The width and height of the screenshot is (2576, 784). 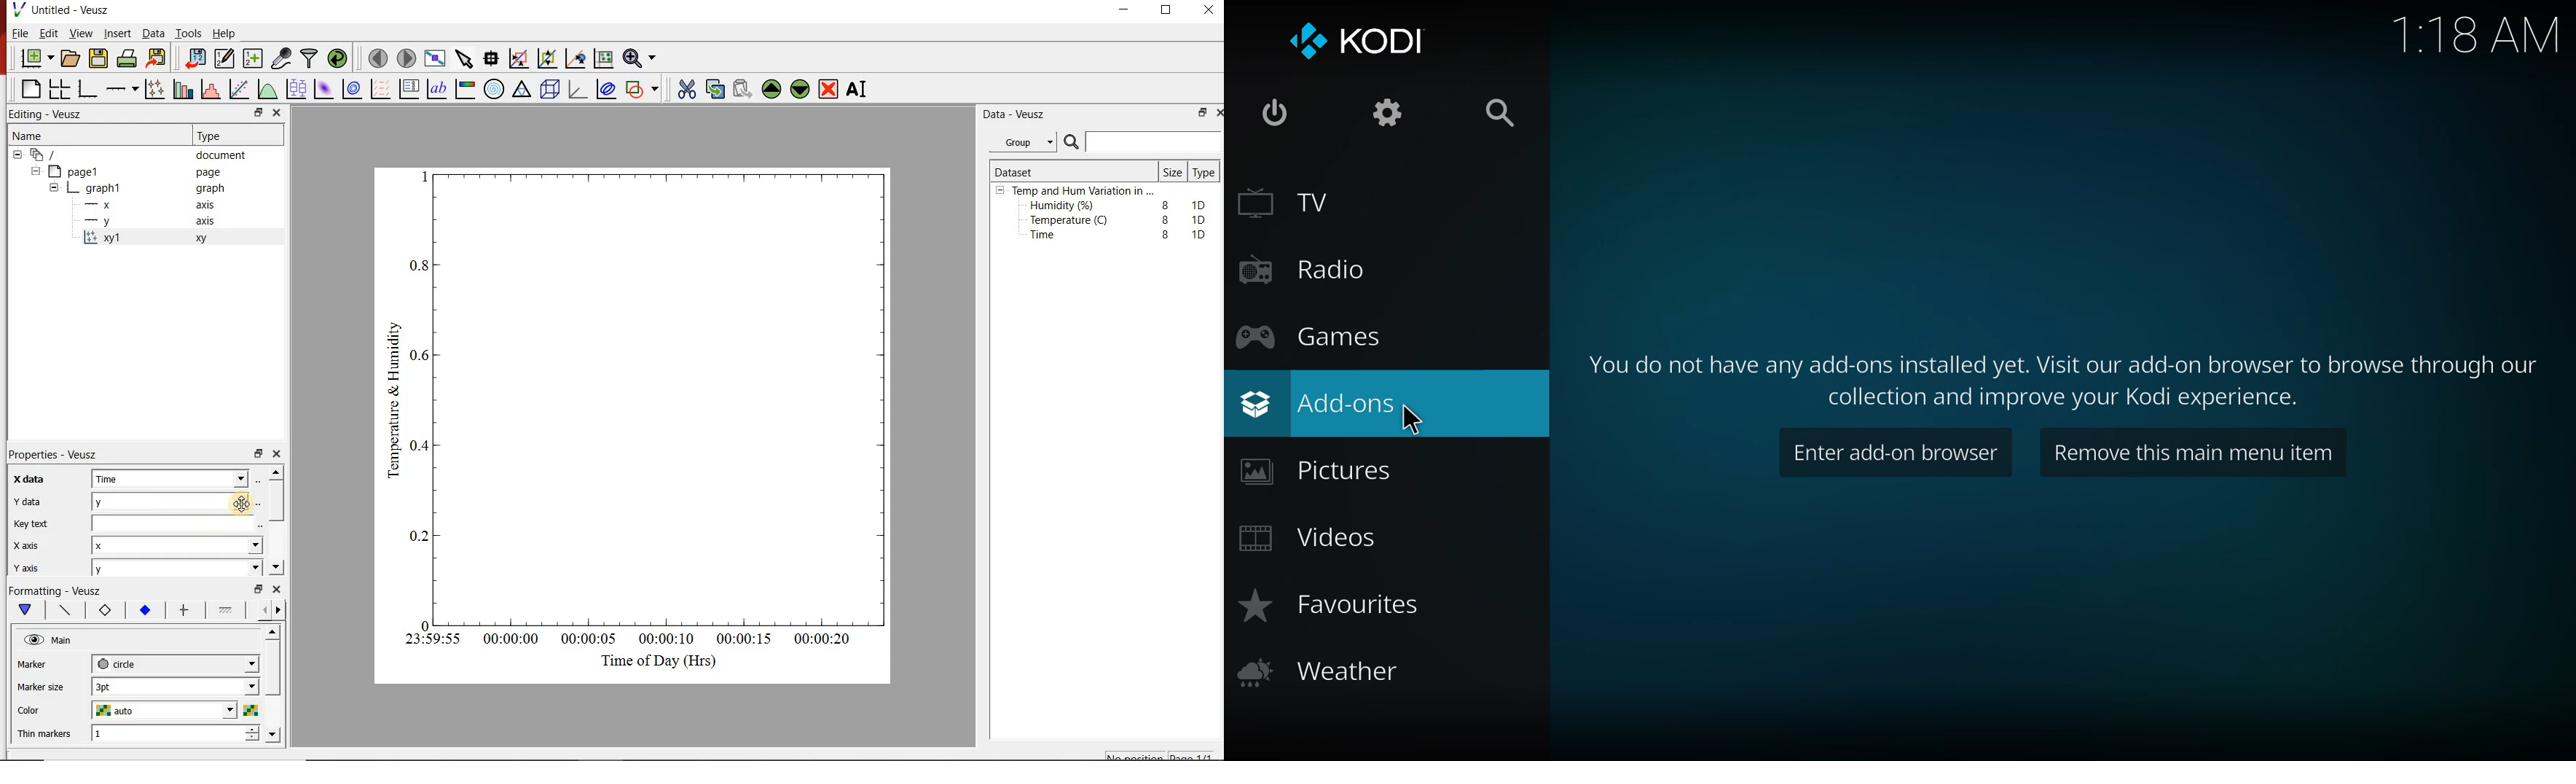 What do you see at coordinates (639, 58) in the screenshot?
I see `Zoom functions menu` at bounding box center [639, 58].